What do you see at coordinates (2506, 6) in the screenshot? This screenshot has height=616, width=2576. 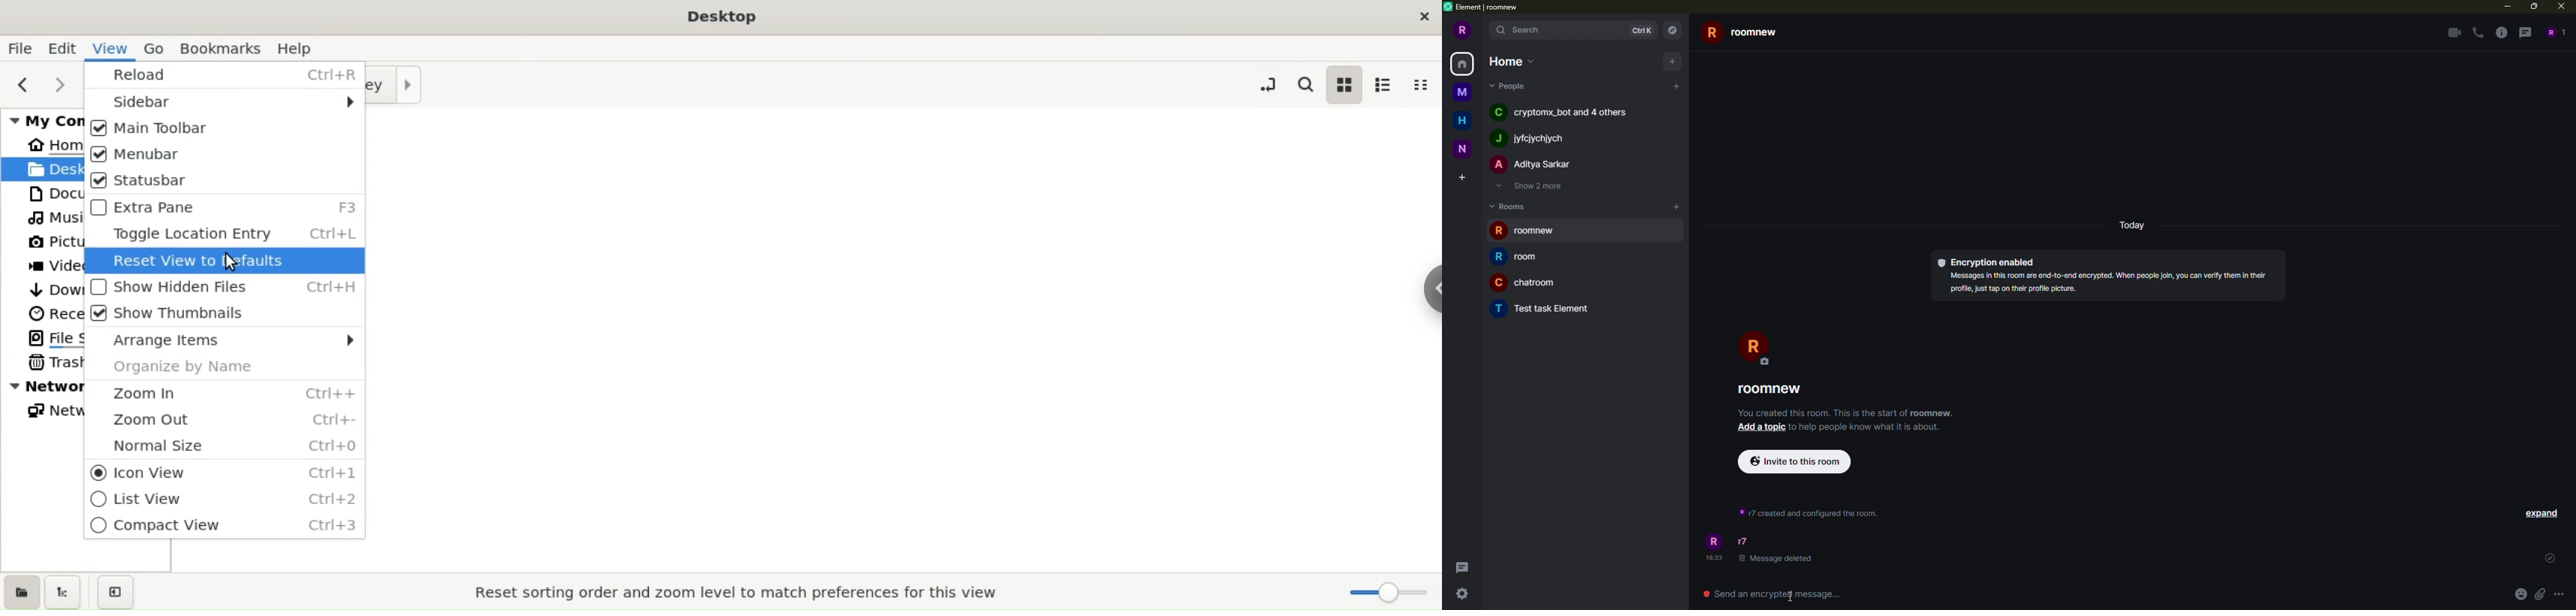 I see `minimize` at bounding box center [2506, 6].